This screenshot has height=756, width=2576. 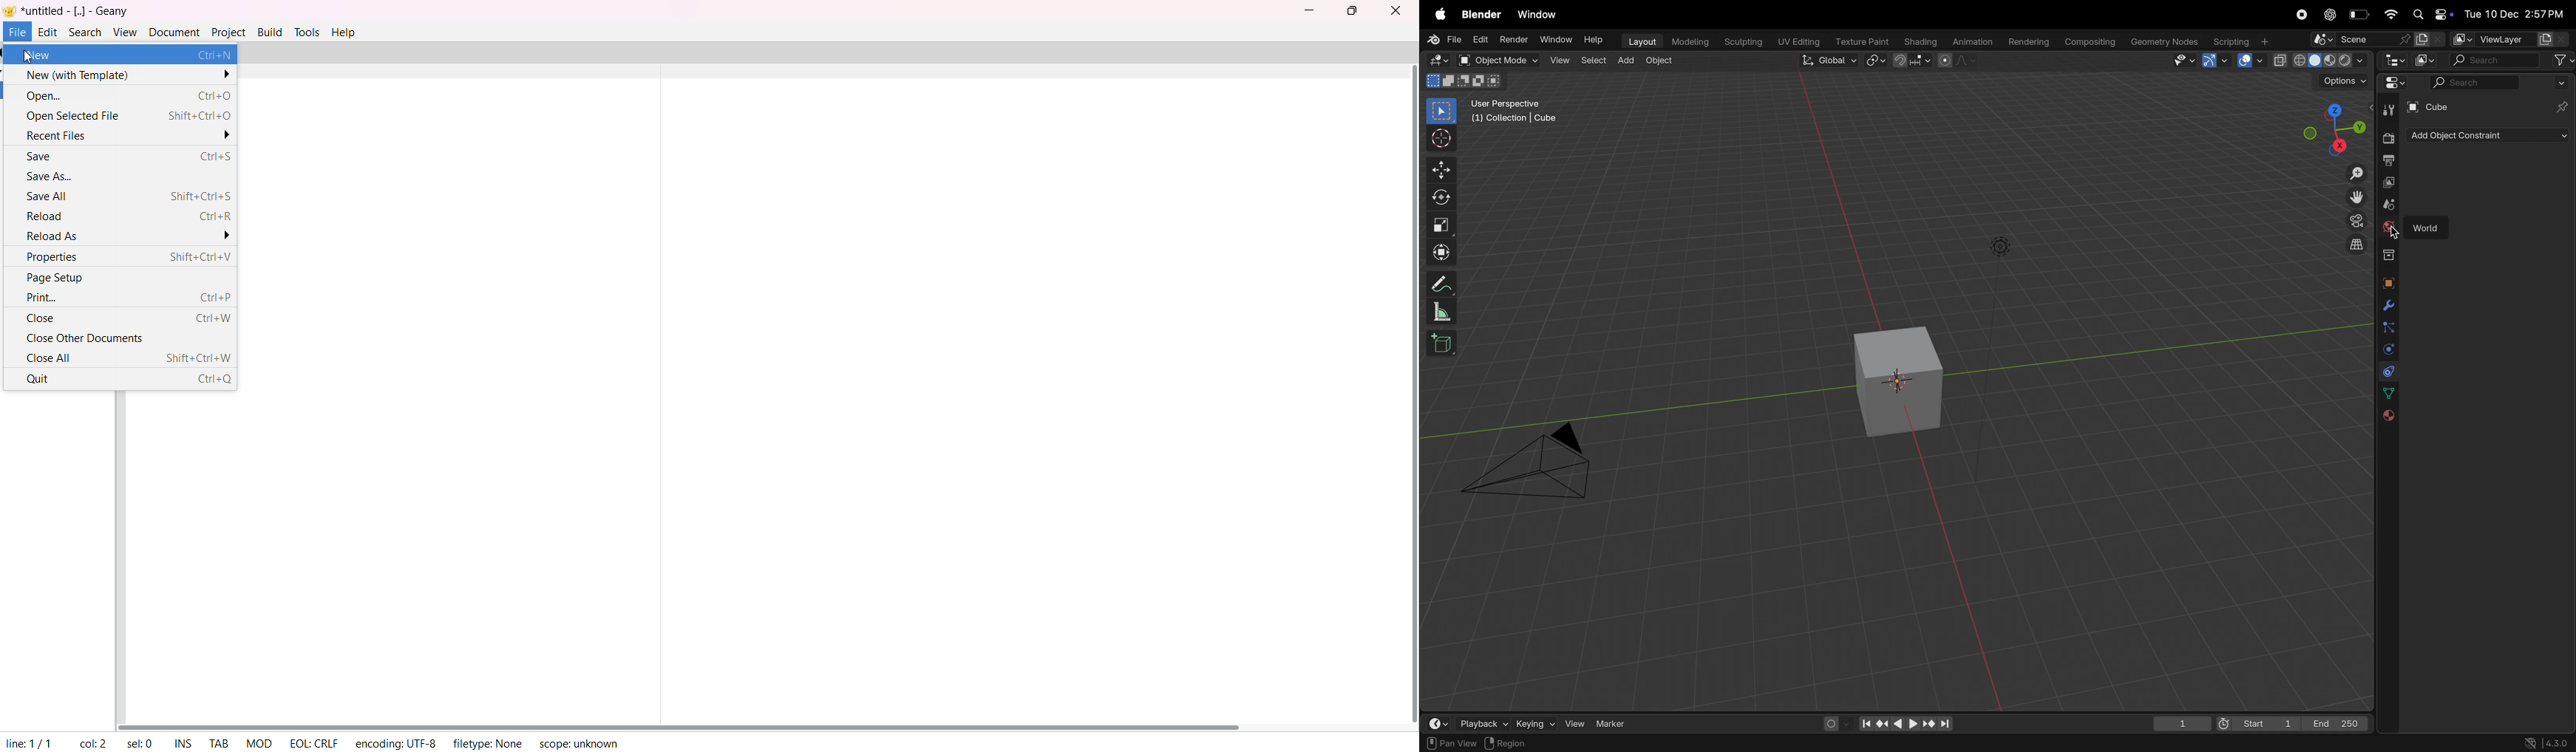 I want to click on search, so click(x=2476, y=83).